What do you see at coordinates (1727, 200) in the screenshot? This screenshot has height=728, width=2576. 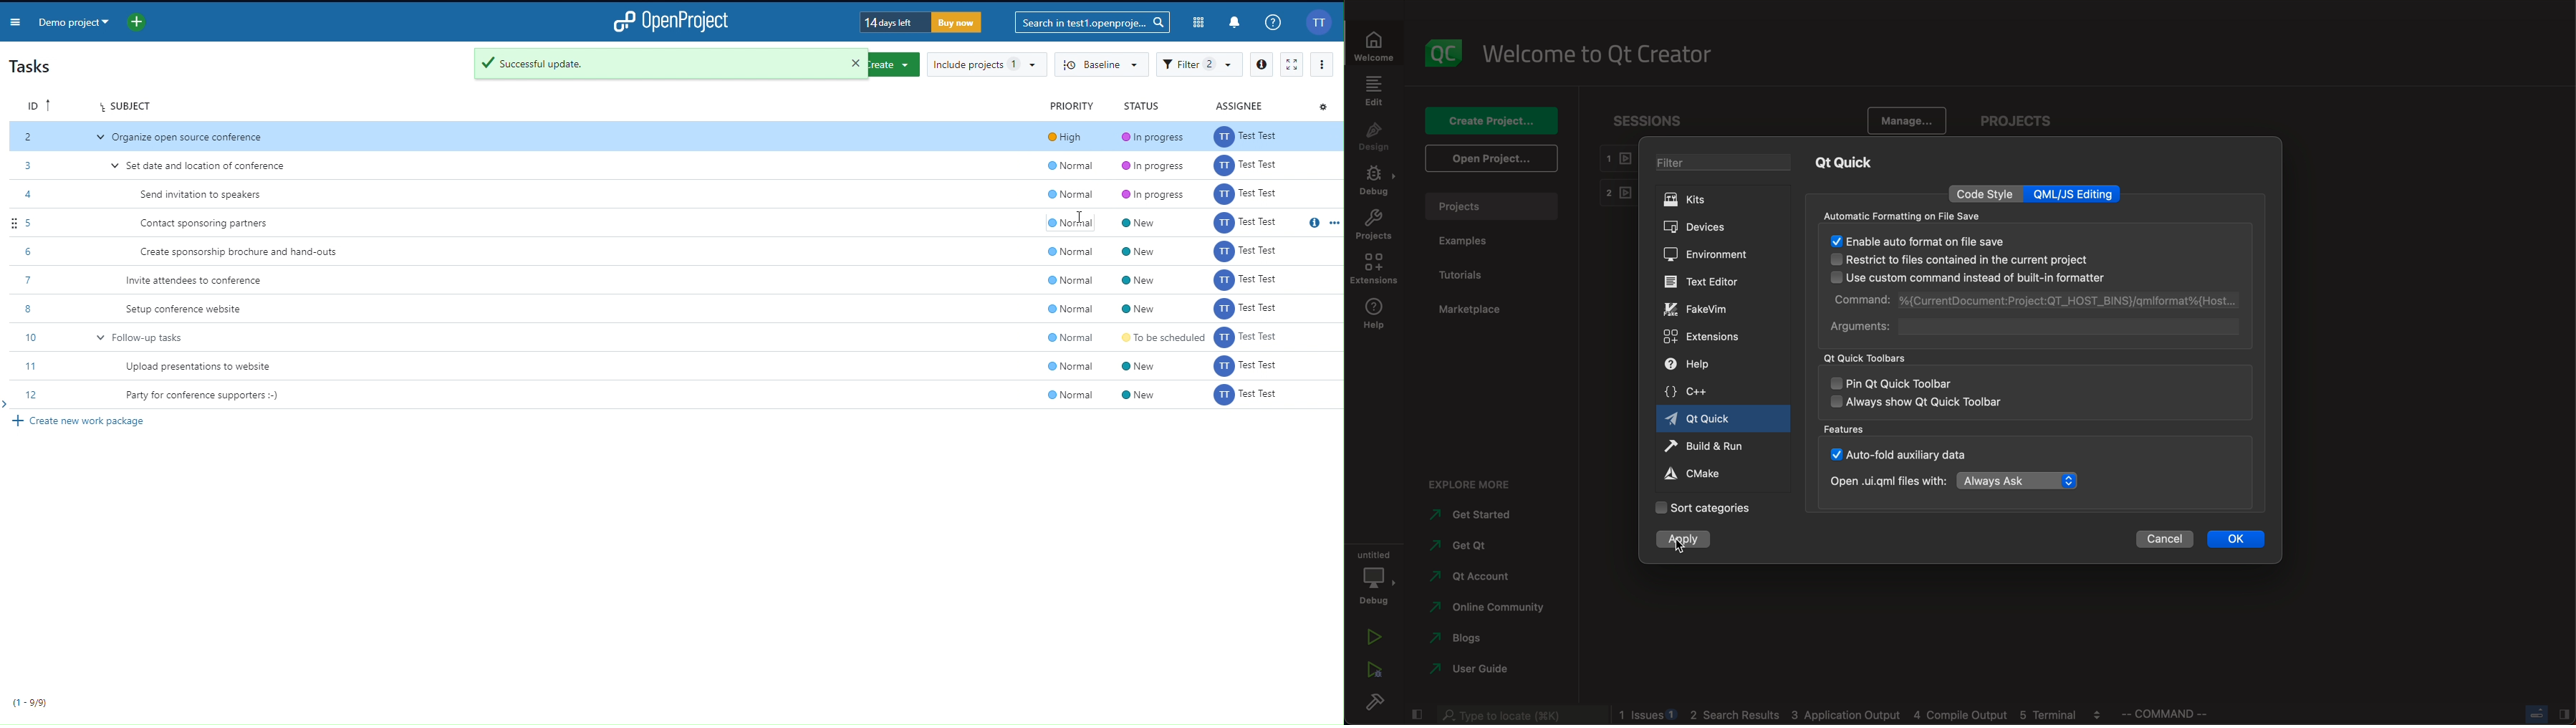 I see `kits` at bounding box center [1727, 200].